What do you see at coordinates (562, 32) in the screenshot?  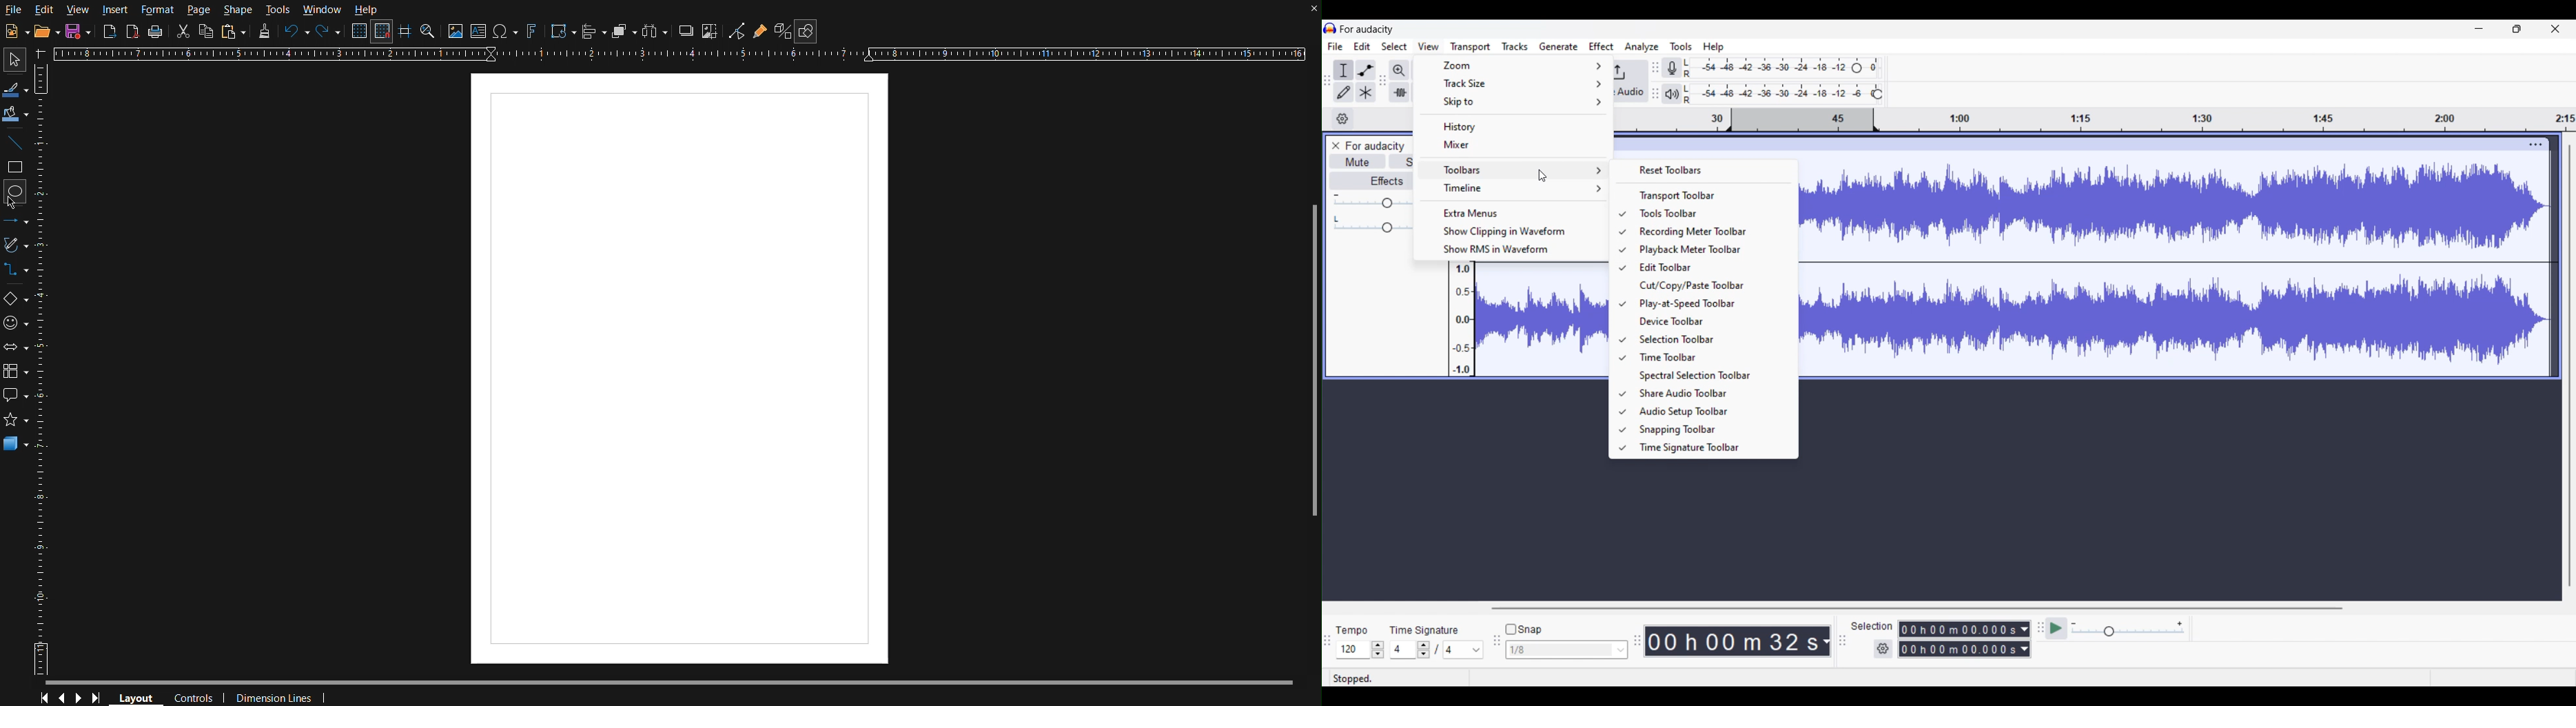 I see `Transformation` at bounding box center [562, 32].